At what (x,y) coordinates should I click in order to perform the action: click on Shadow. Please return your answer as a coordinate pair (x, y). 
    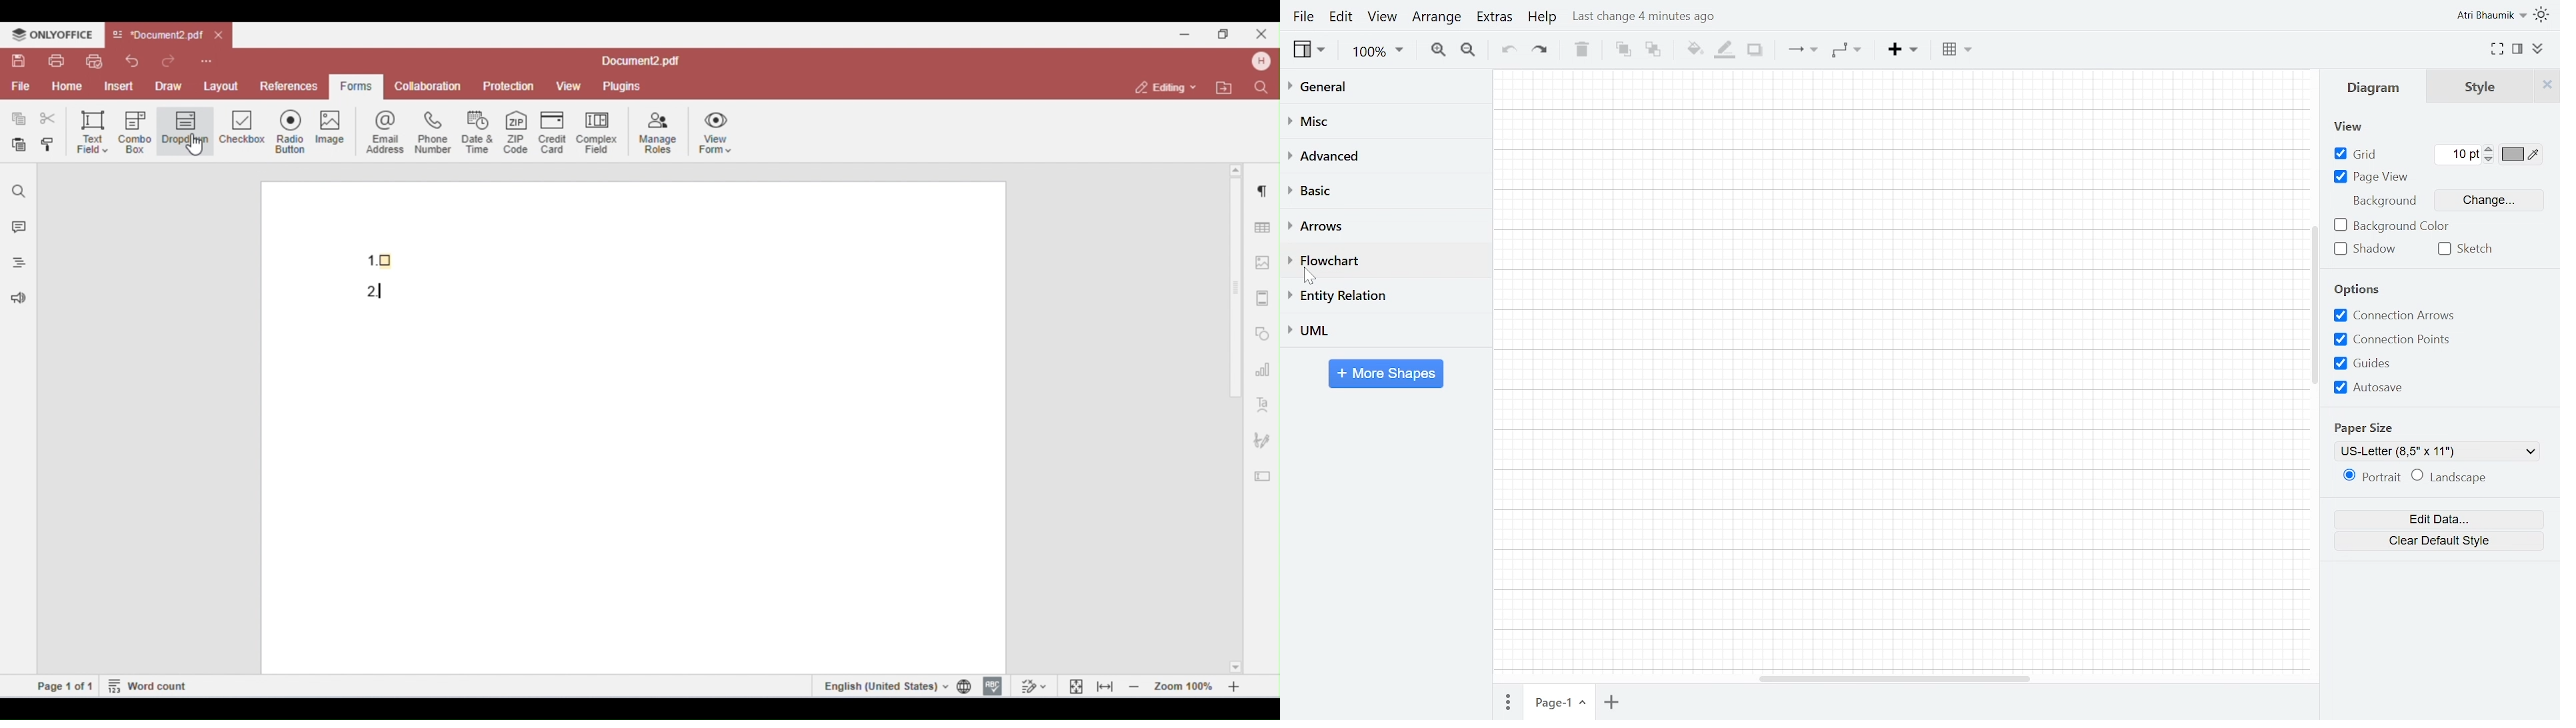
    Looking at the image, I should click on (1756, 51).